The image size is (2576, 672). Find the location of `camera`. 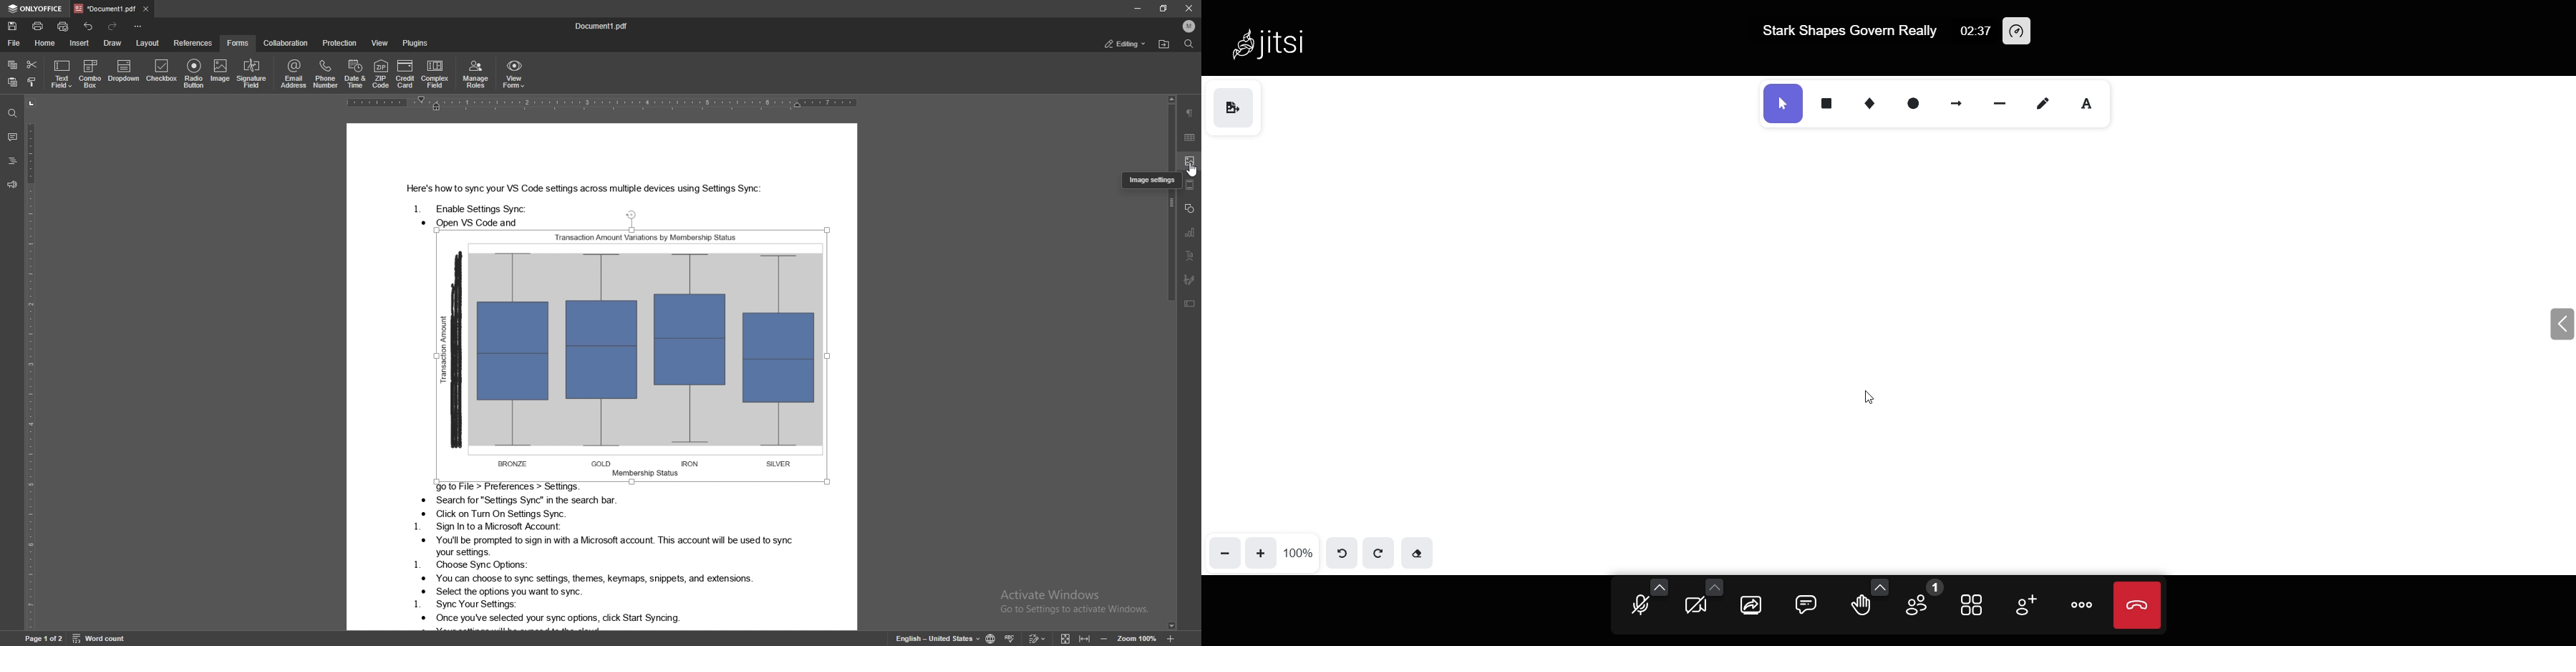

camera is located at coordinates (1697, 606).